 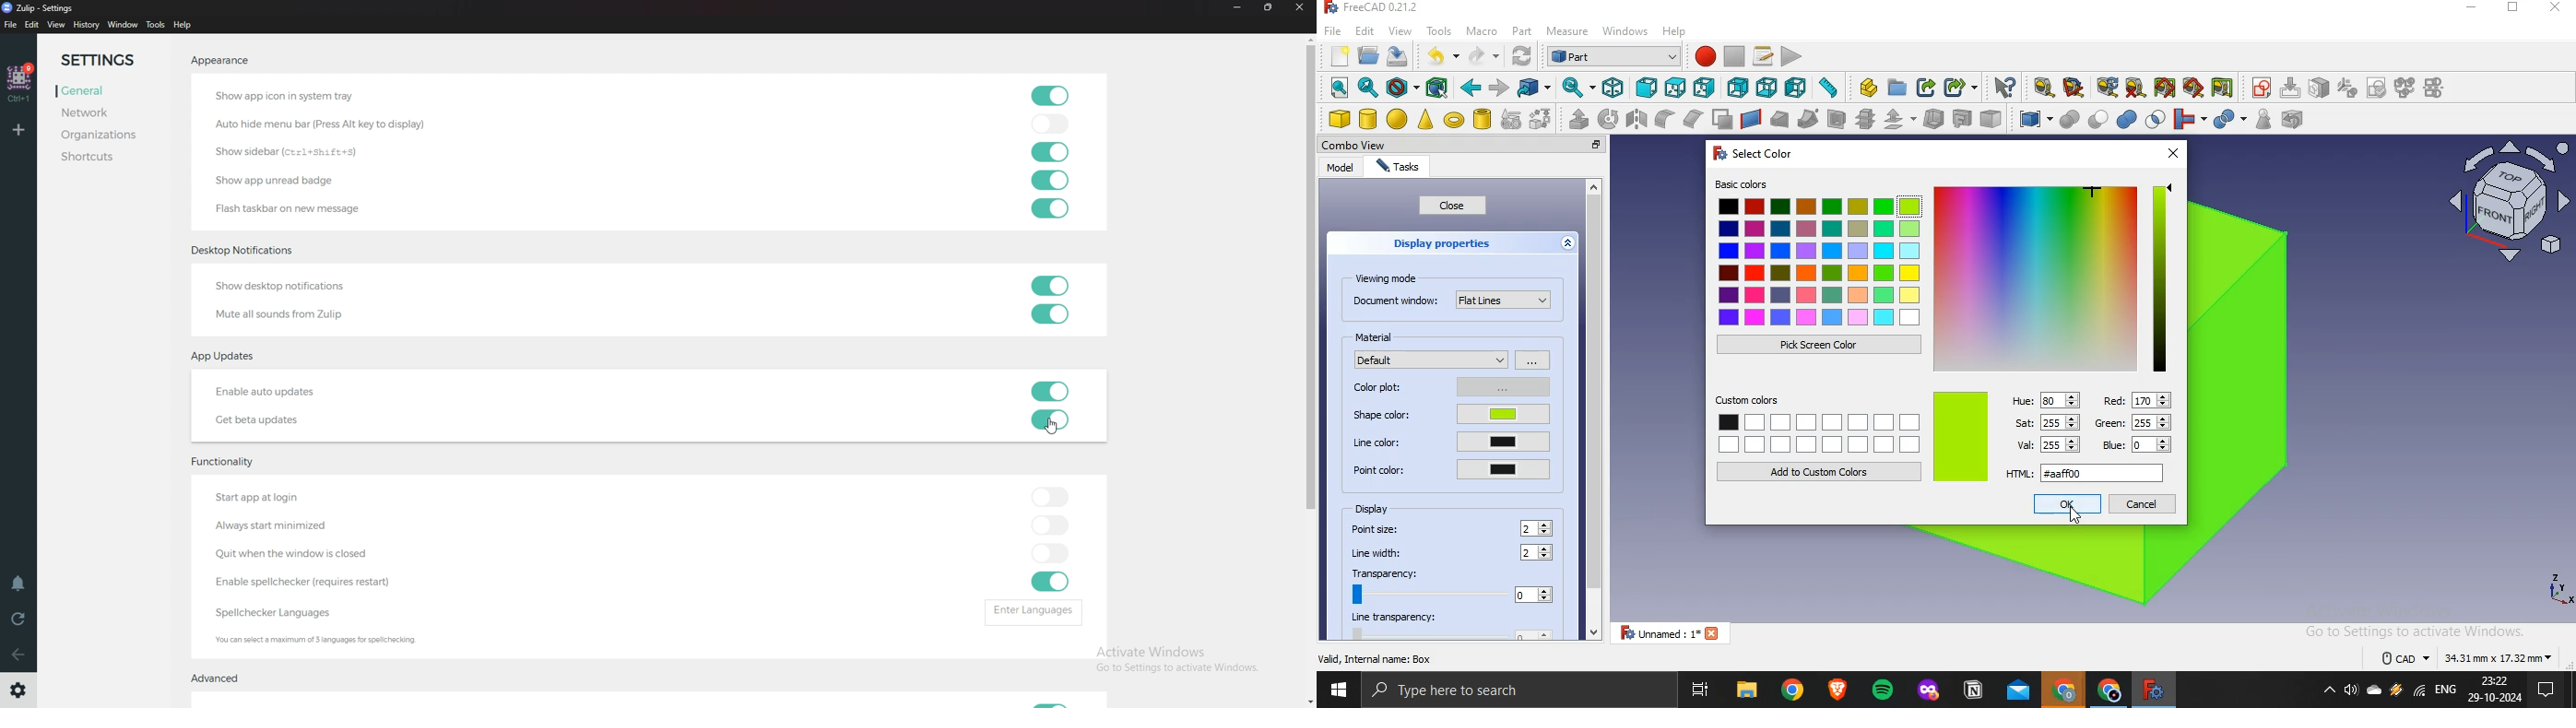 What do you see at coordinates (1396, 168) in the screenshot?
I see `tasks` at bounding box center [1396, 168].